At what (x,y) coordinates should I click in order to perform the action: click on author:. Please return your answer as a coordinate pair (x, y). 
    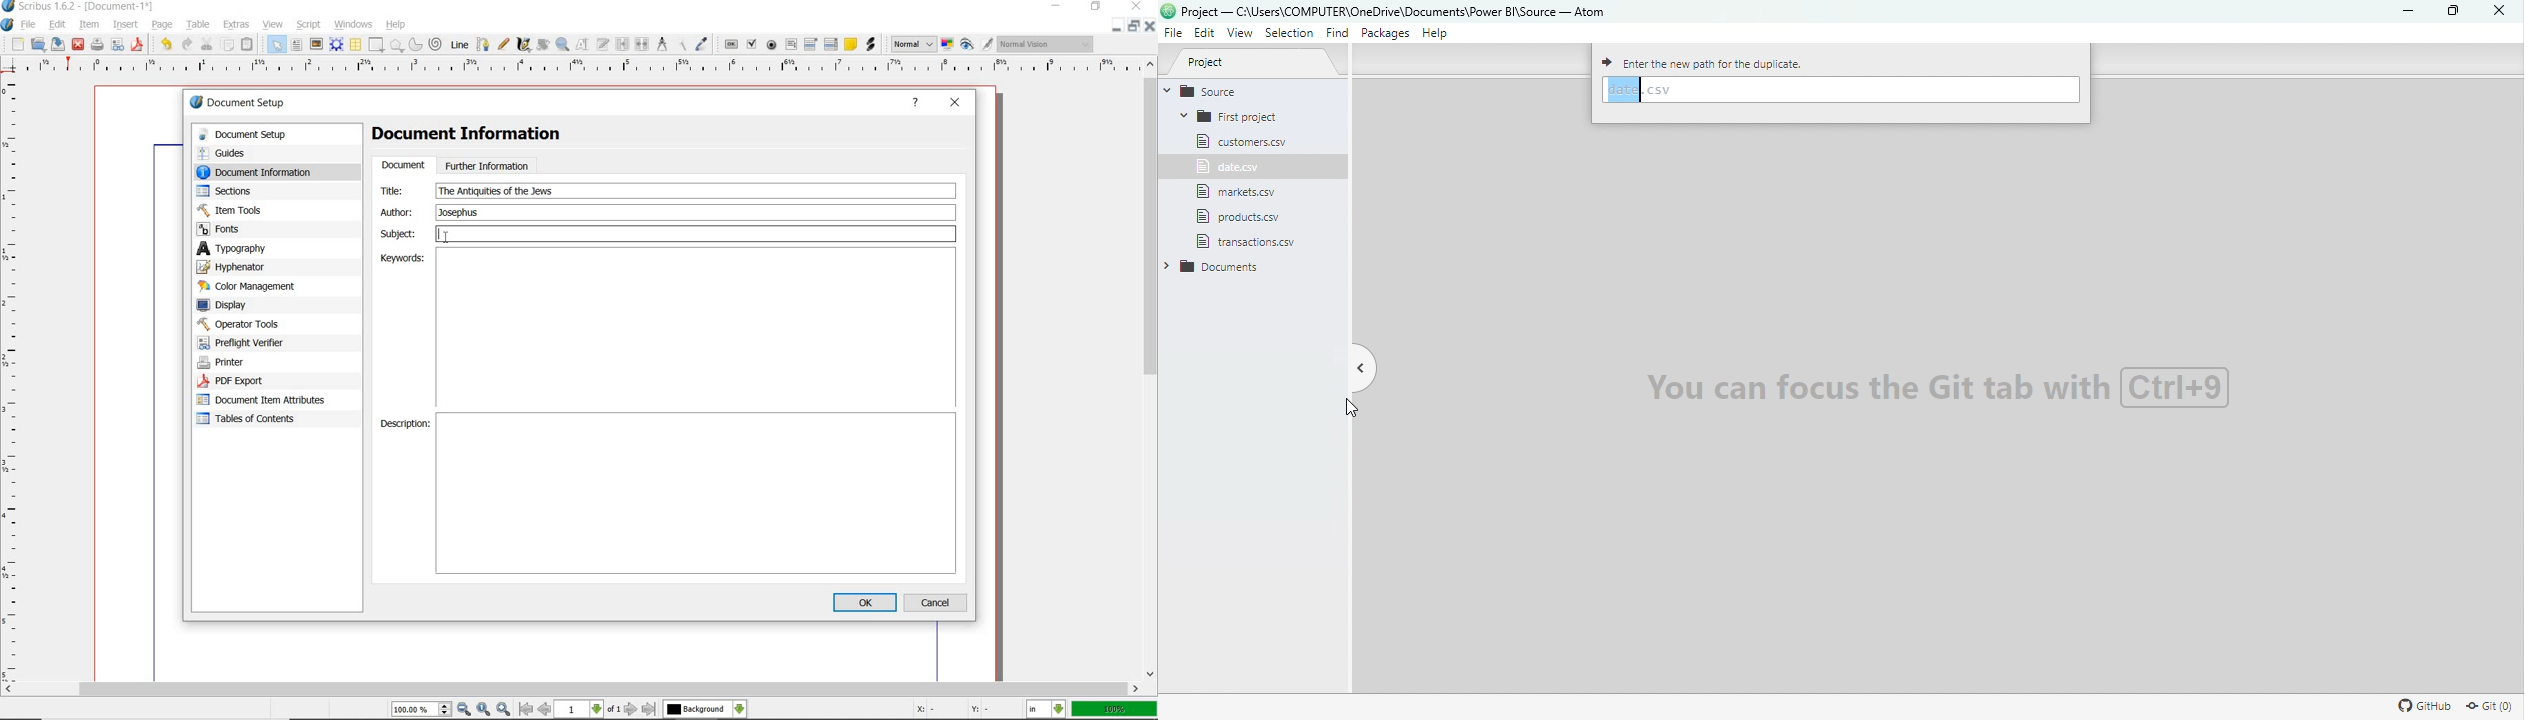
    Looking at the image, I should click on (399, 212).